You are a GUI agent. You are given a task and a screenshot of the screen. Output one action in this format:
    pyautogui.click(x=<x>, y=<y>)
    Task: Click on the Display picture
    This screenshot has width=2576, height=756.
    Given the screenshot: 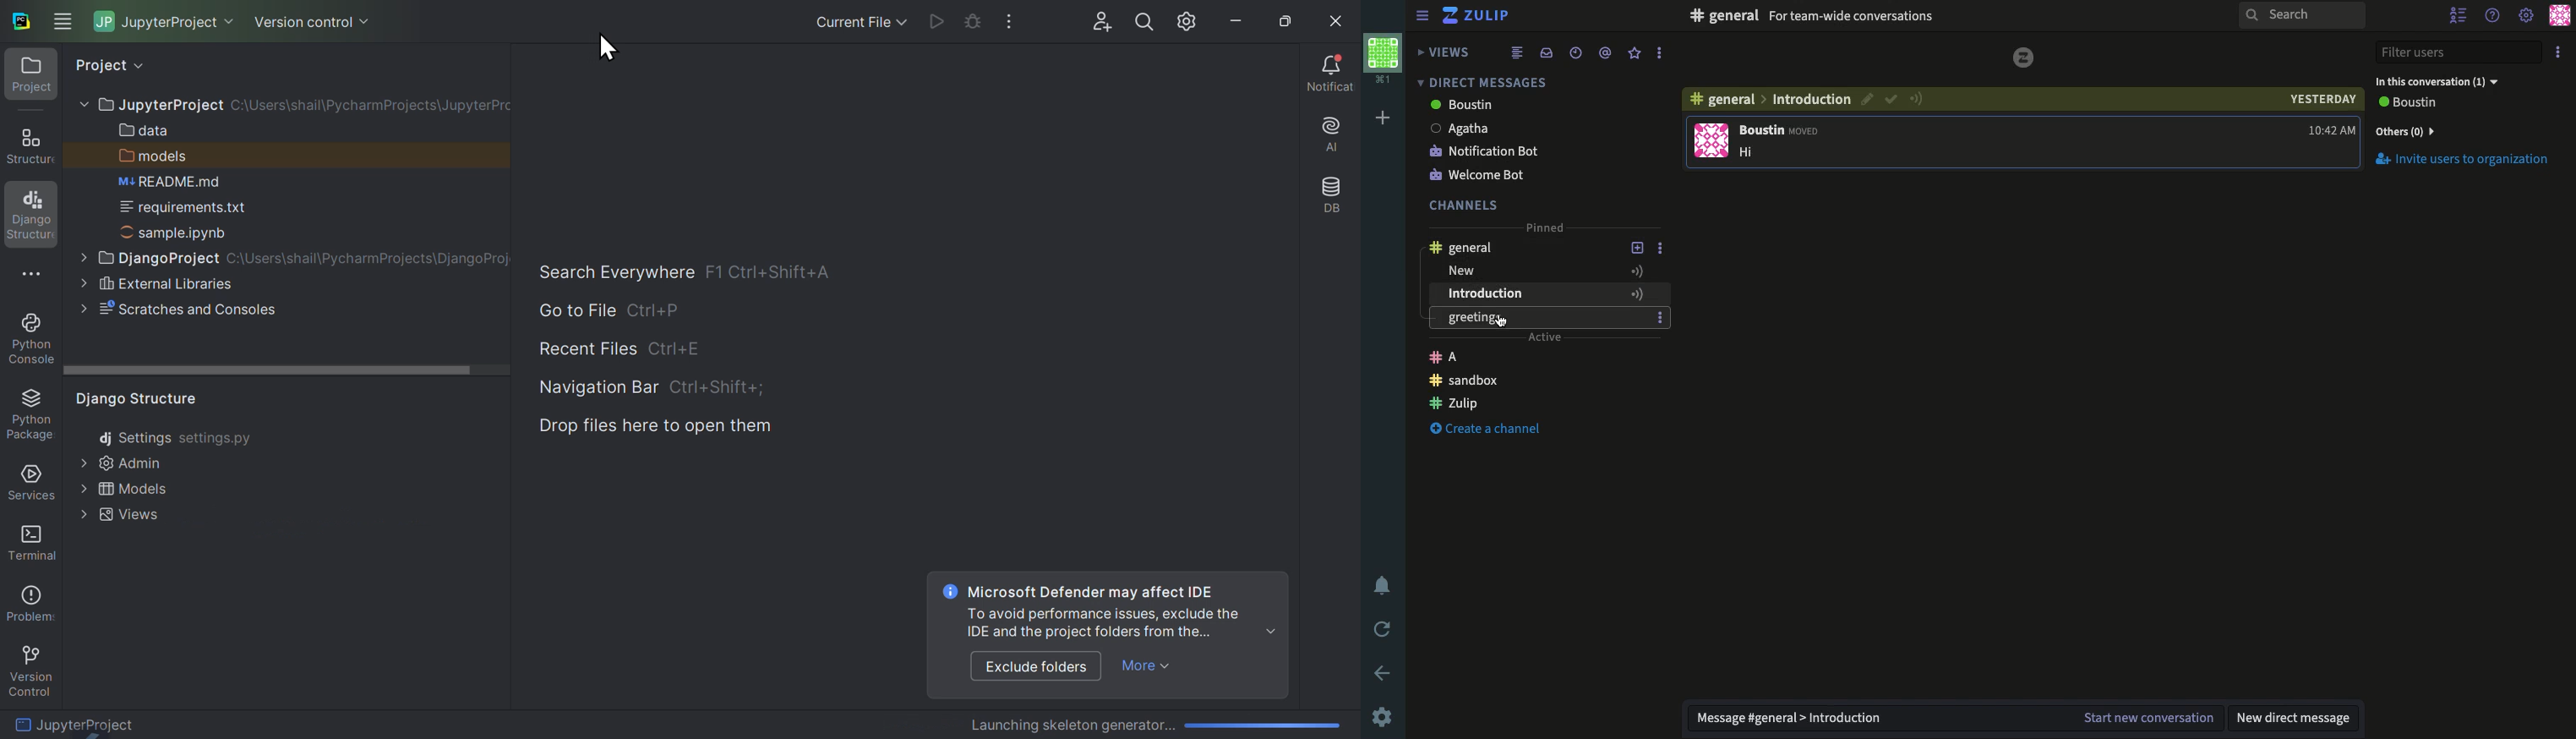 What is the action you would take?
    pyautogui.click(x=1711, y=140)
    